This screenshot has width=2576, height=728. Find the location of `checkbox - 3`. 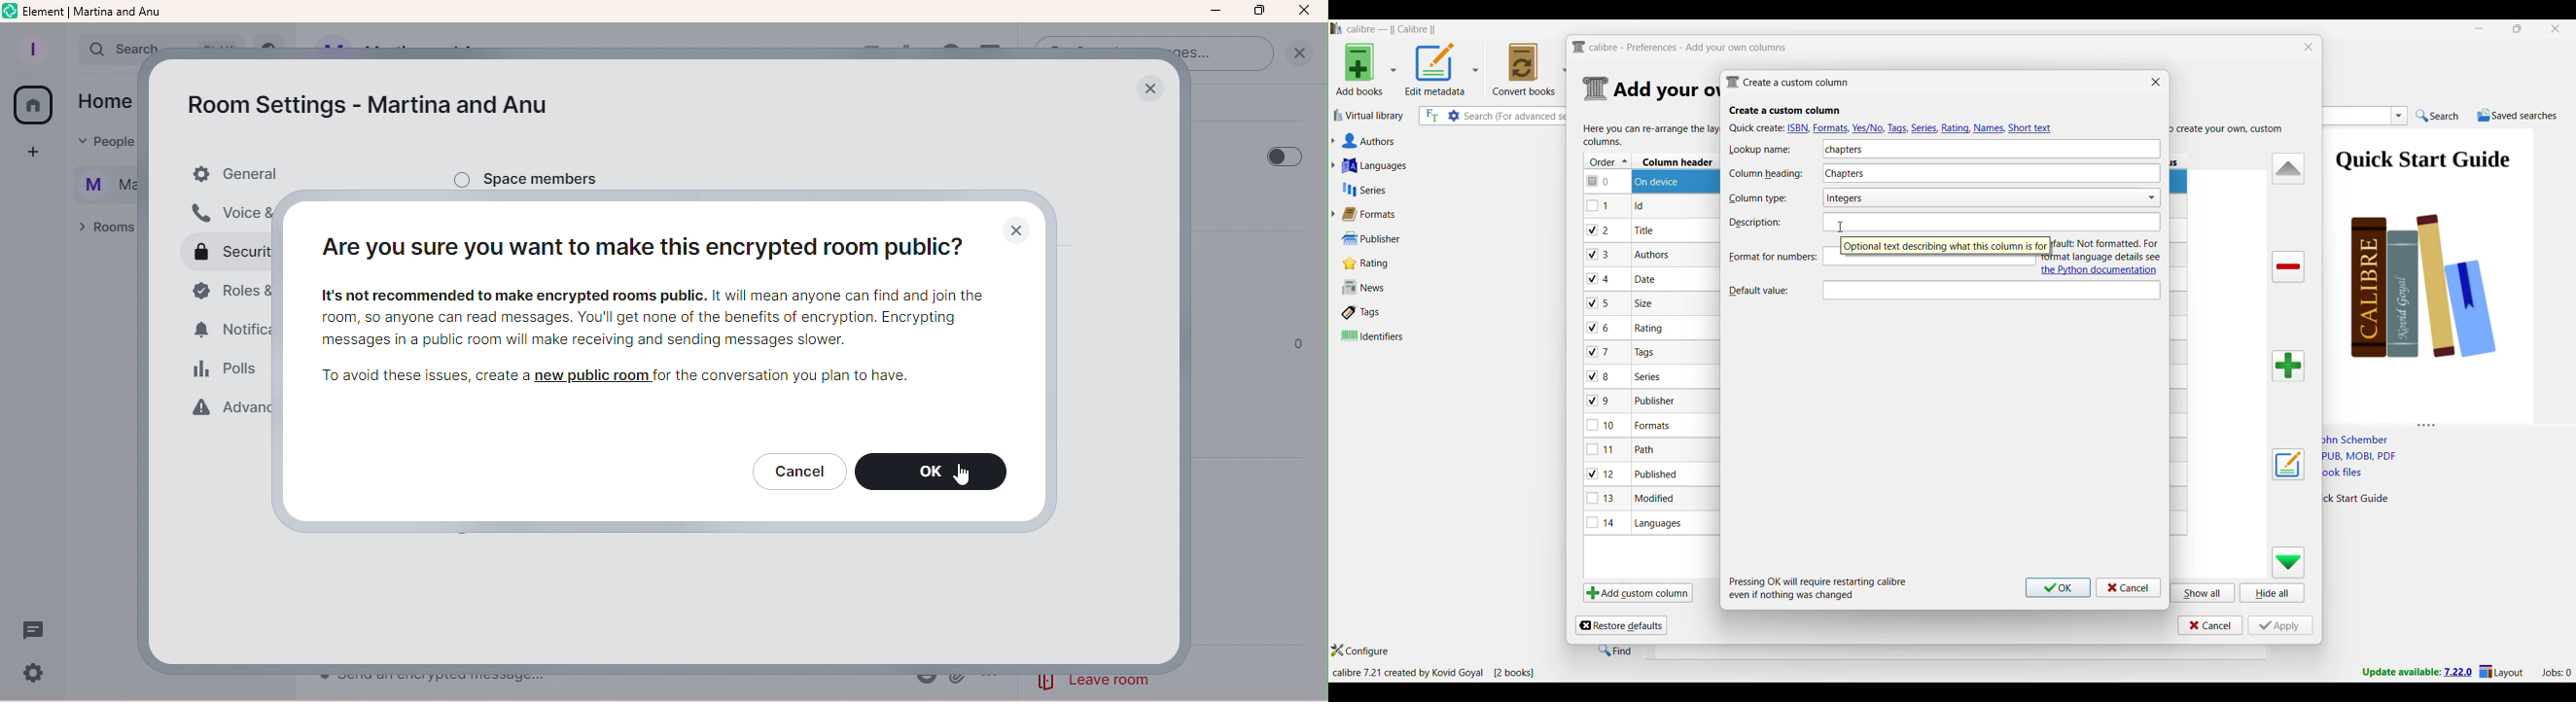

checkbox - 3 is located at coordinates (1599, 255).